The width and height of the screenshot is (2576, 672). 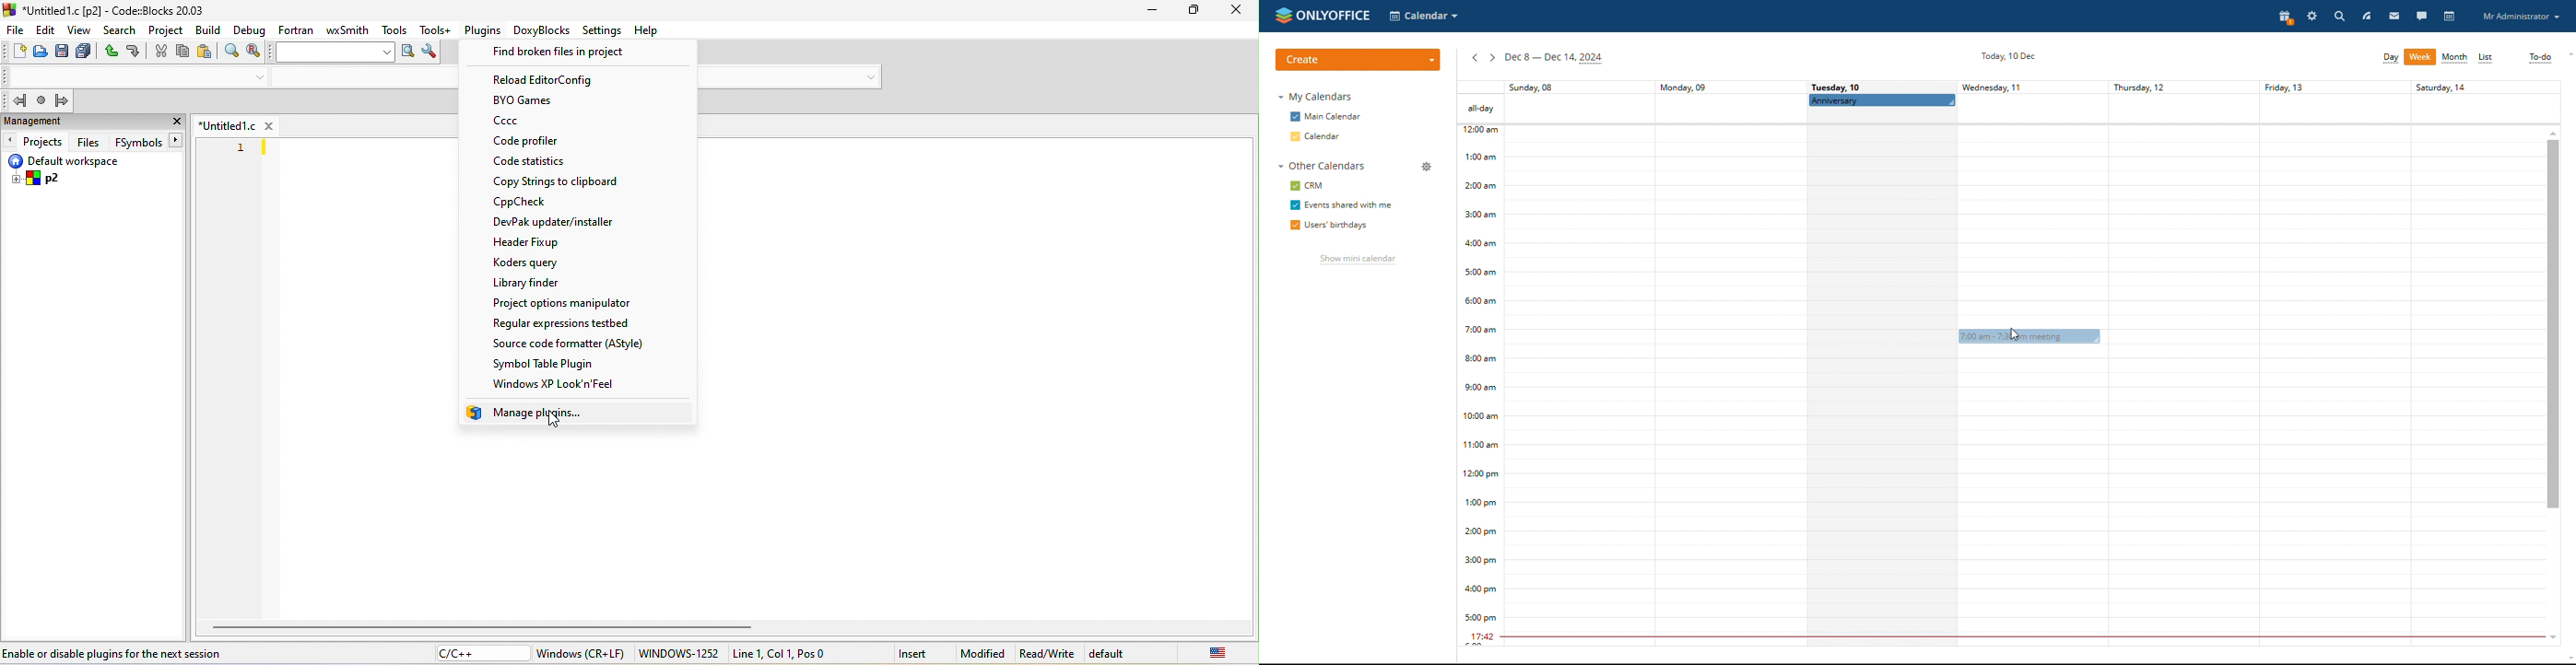 What do you see at coordinates (581, 655) in the screenshot?
I see ` windows` at bounding box center [581, 655].